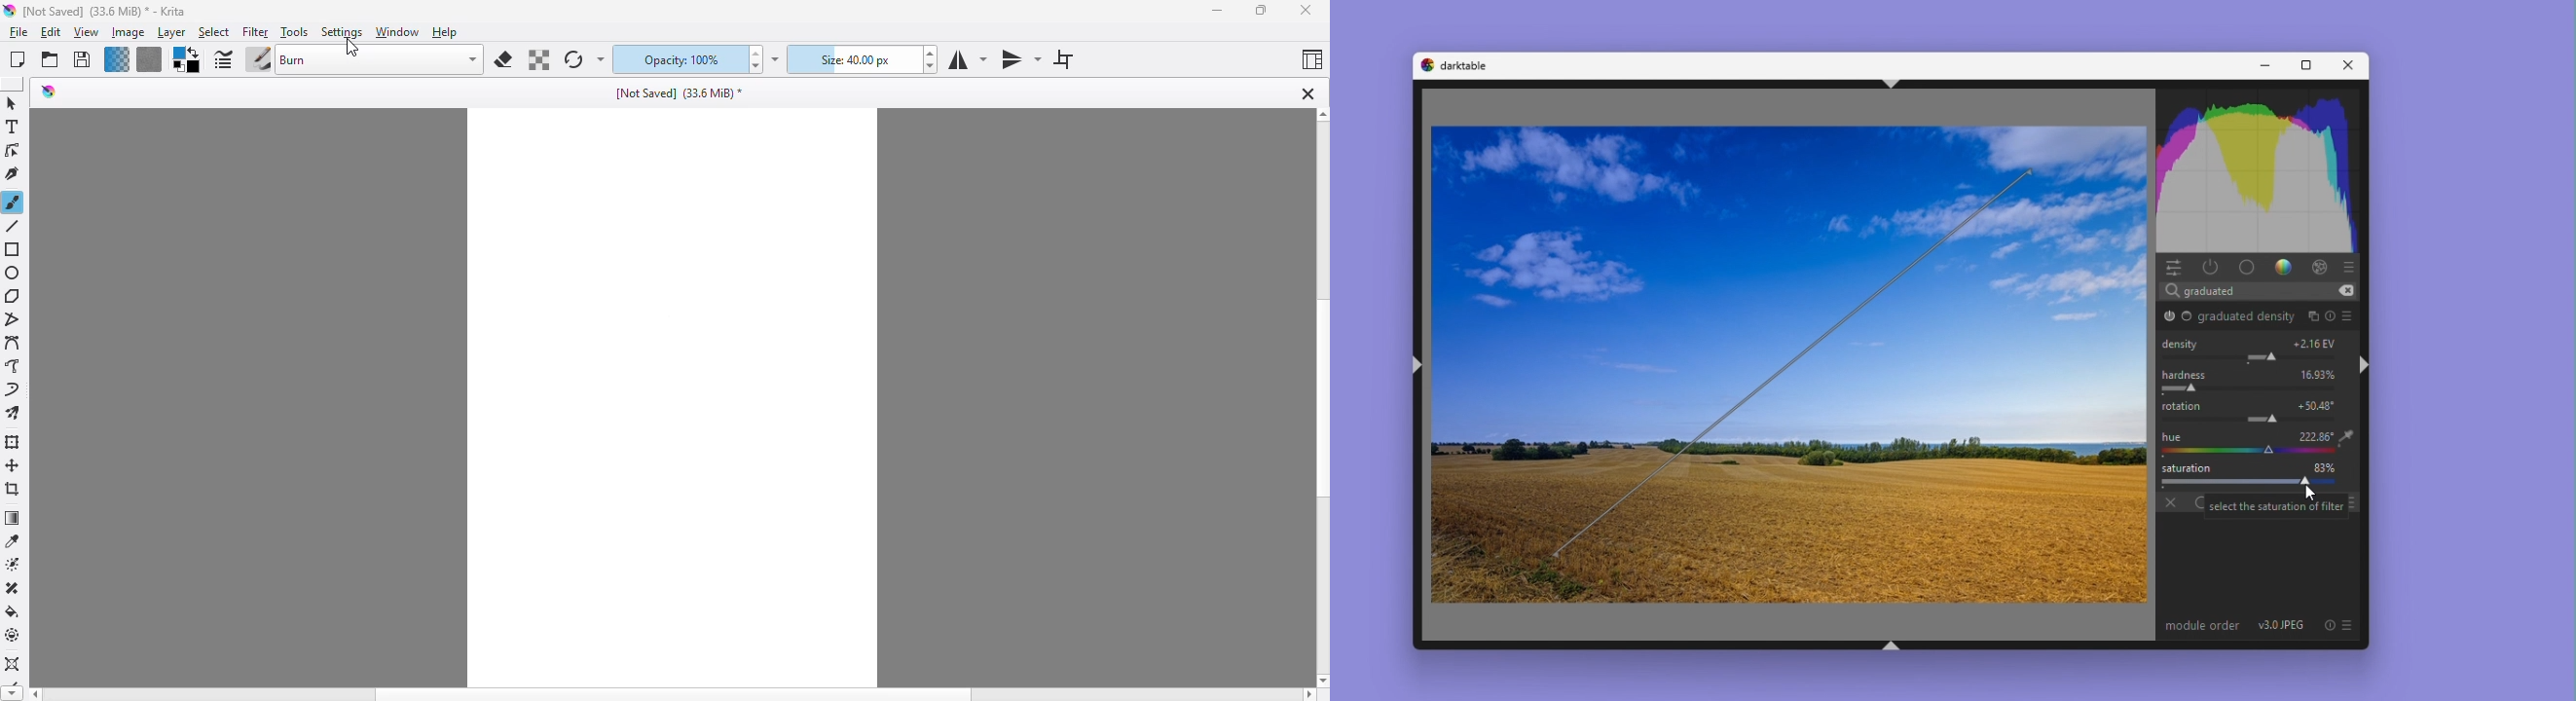 The image size is (2576, 728). I want to click on Close, so click(2345, 65).